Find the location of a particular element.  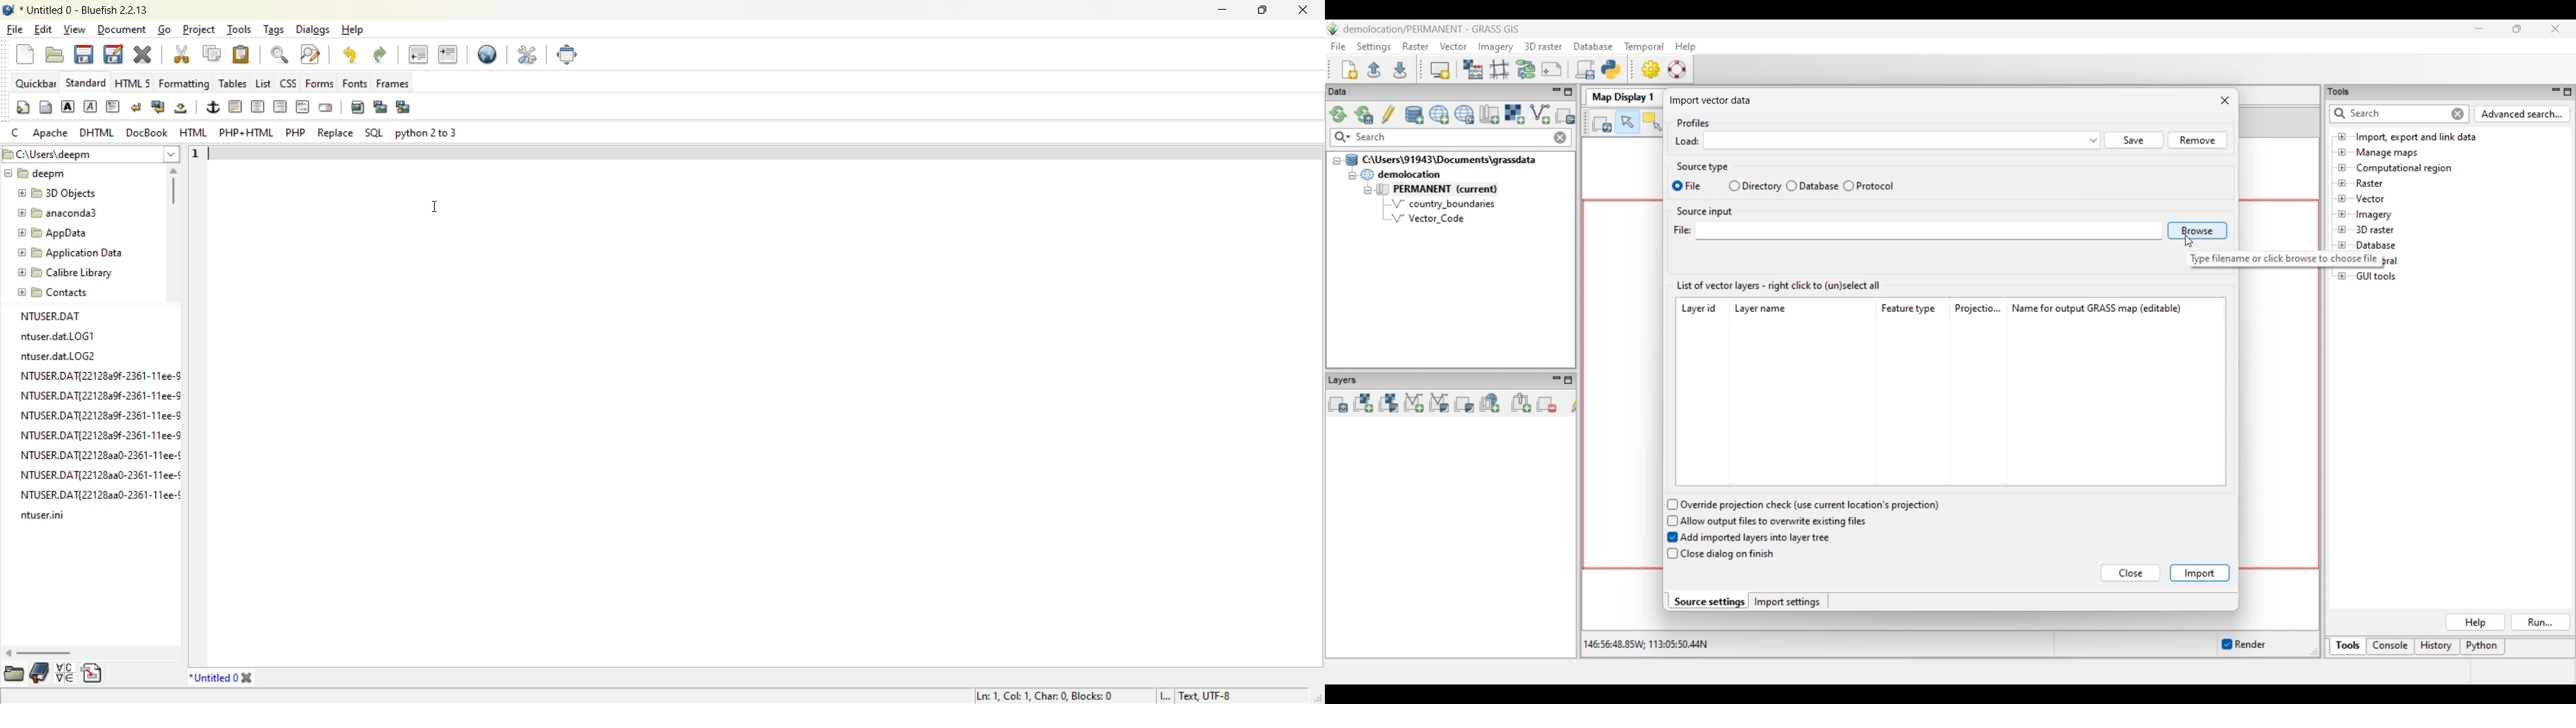

save as is located at coordinates (112, 53).